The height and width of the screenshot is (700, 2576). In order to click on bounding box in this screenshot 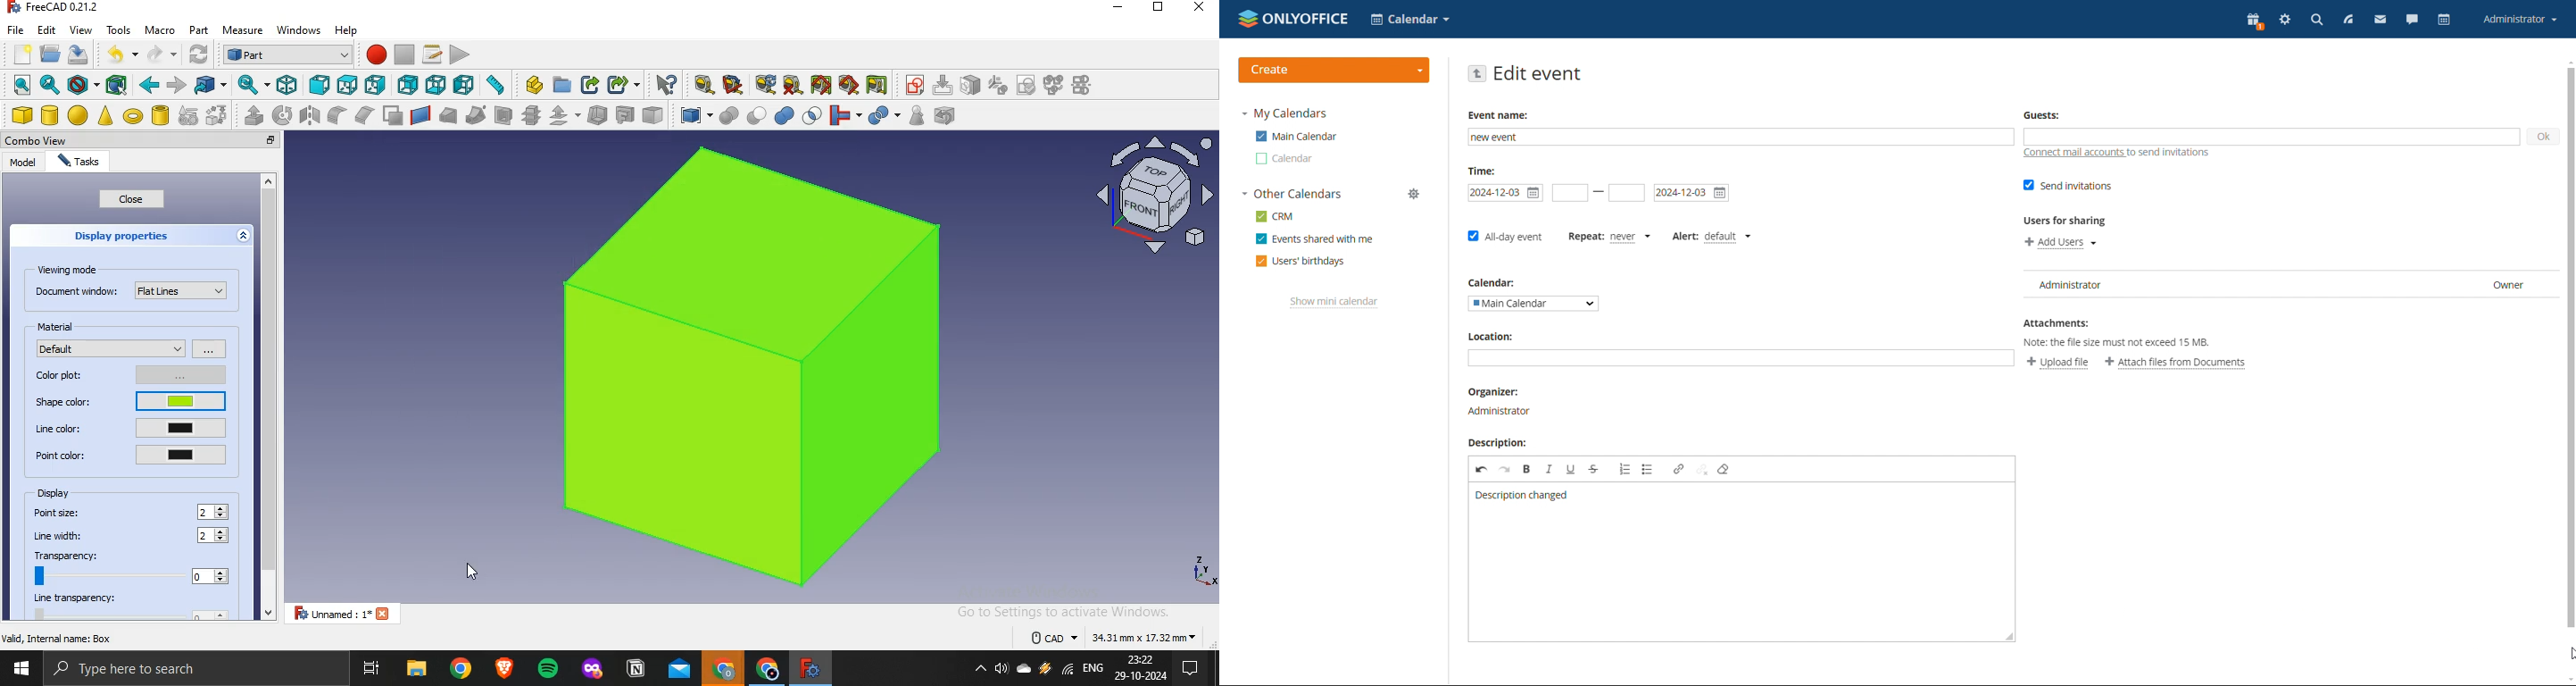, I will do `click(117, 85)`.